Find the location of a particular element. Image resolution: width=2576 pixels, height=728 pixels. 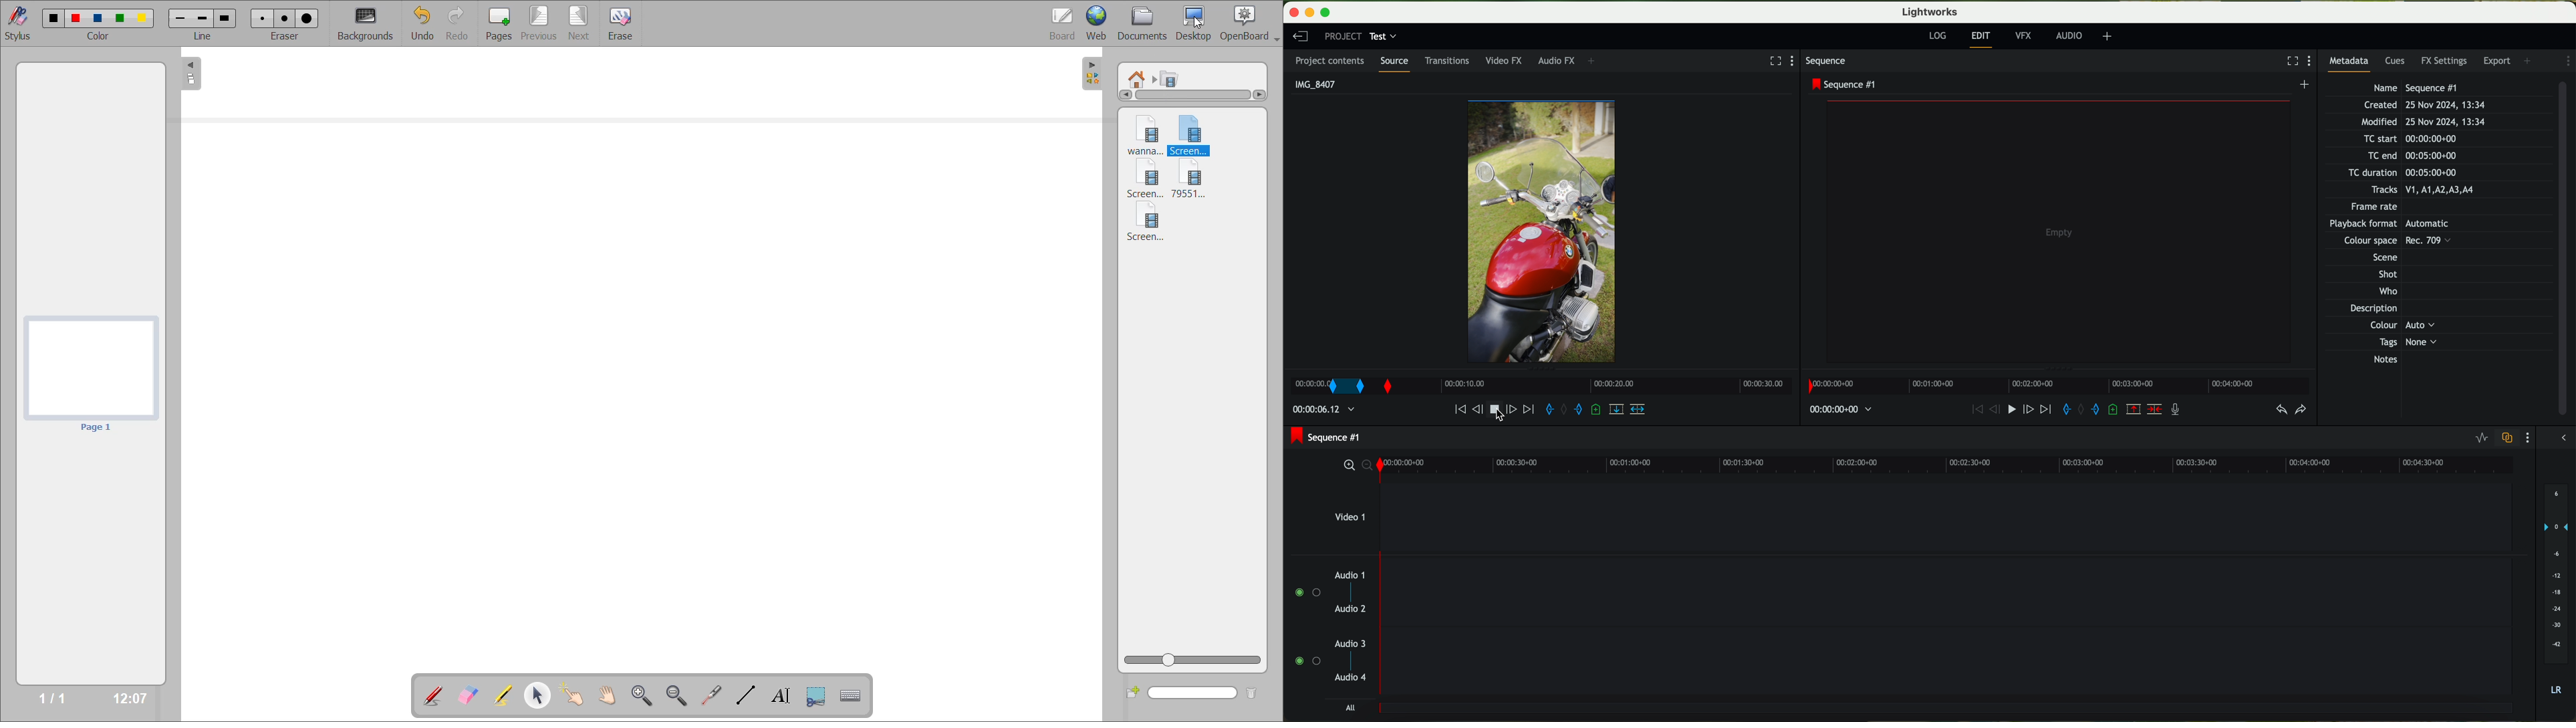

 is located at coordinates (2387, 242).